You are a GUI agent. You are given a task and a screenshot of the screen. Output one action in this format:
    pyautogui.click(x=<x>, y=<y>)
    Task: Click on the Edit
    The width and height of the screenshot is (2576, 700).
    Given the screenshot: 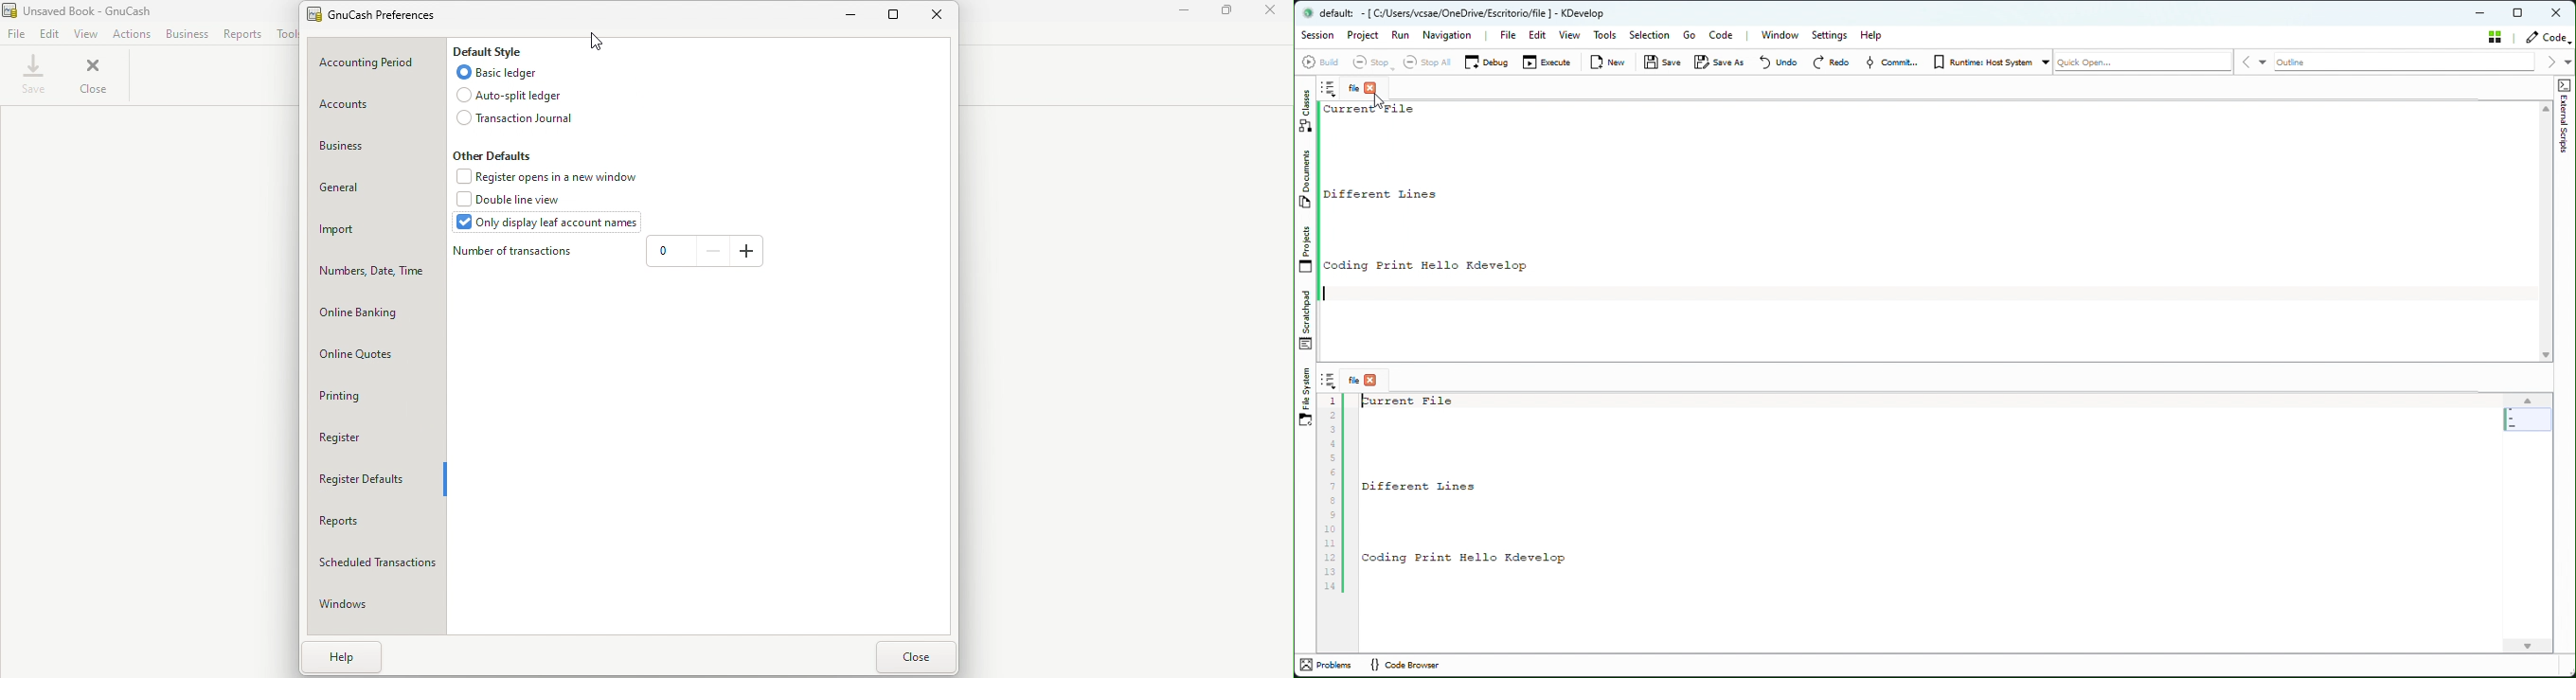 What is the action you would take?
    pyautogui.click(x=51, y=33)
    